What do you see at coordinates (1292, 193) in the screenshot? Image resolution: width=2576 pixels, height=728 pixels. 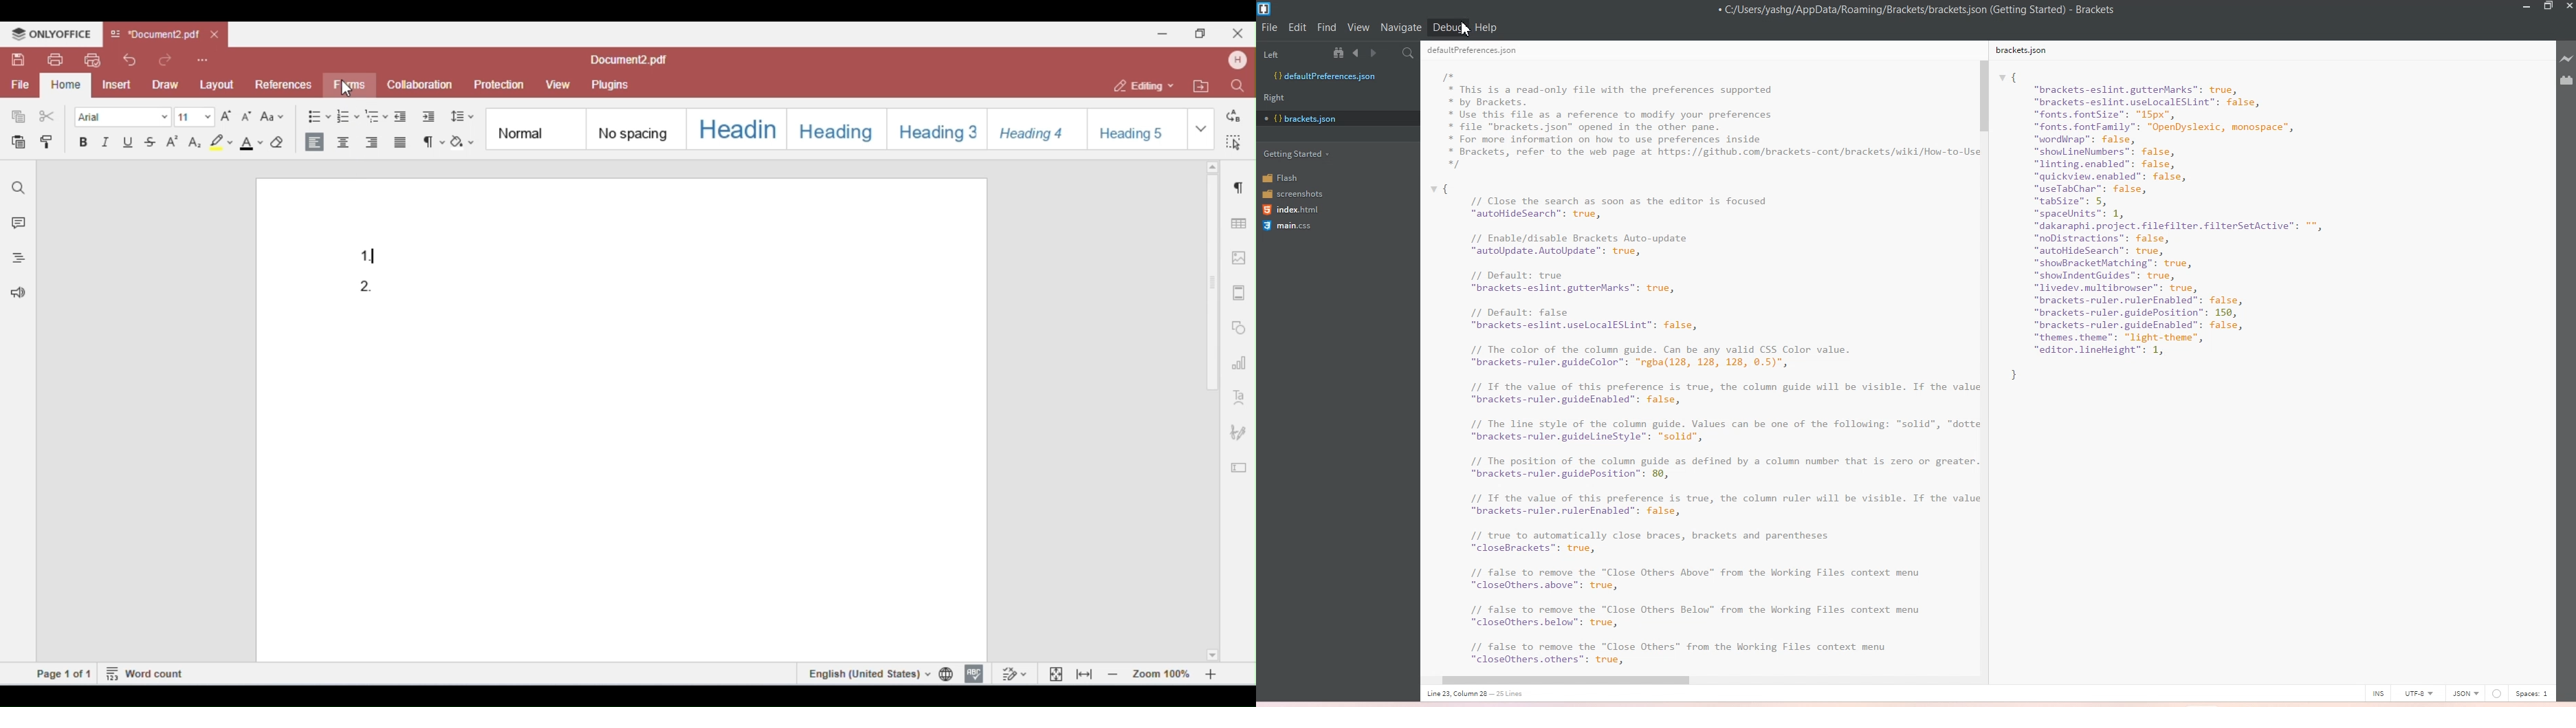 I see `Screenshots` at bounding box center [1292, 193].